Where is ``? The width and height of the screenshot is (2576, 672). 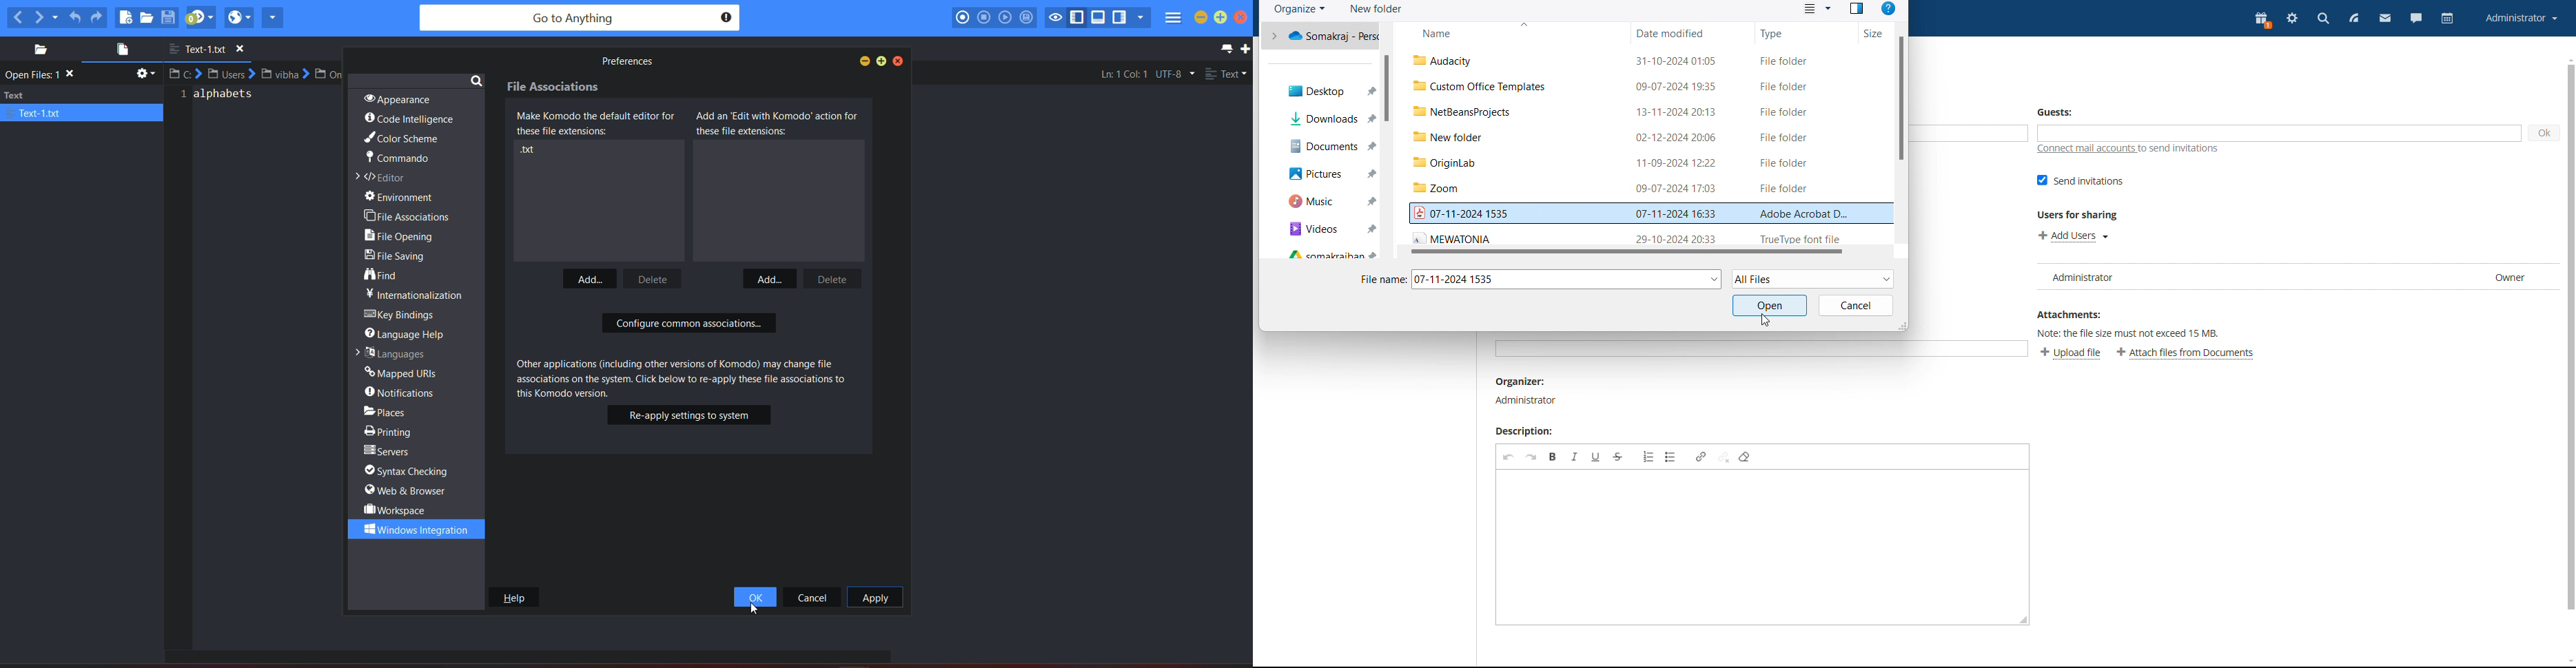  is located at coordinates (1331, 204).